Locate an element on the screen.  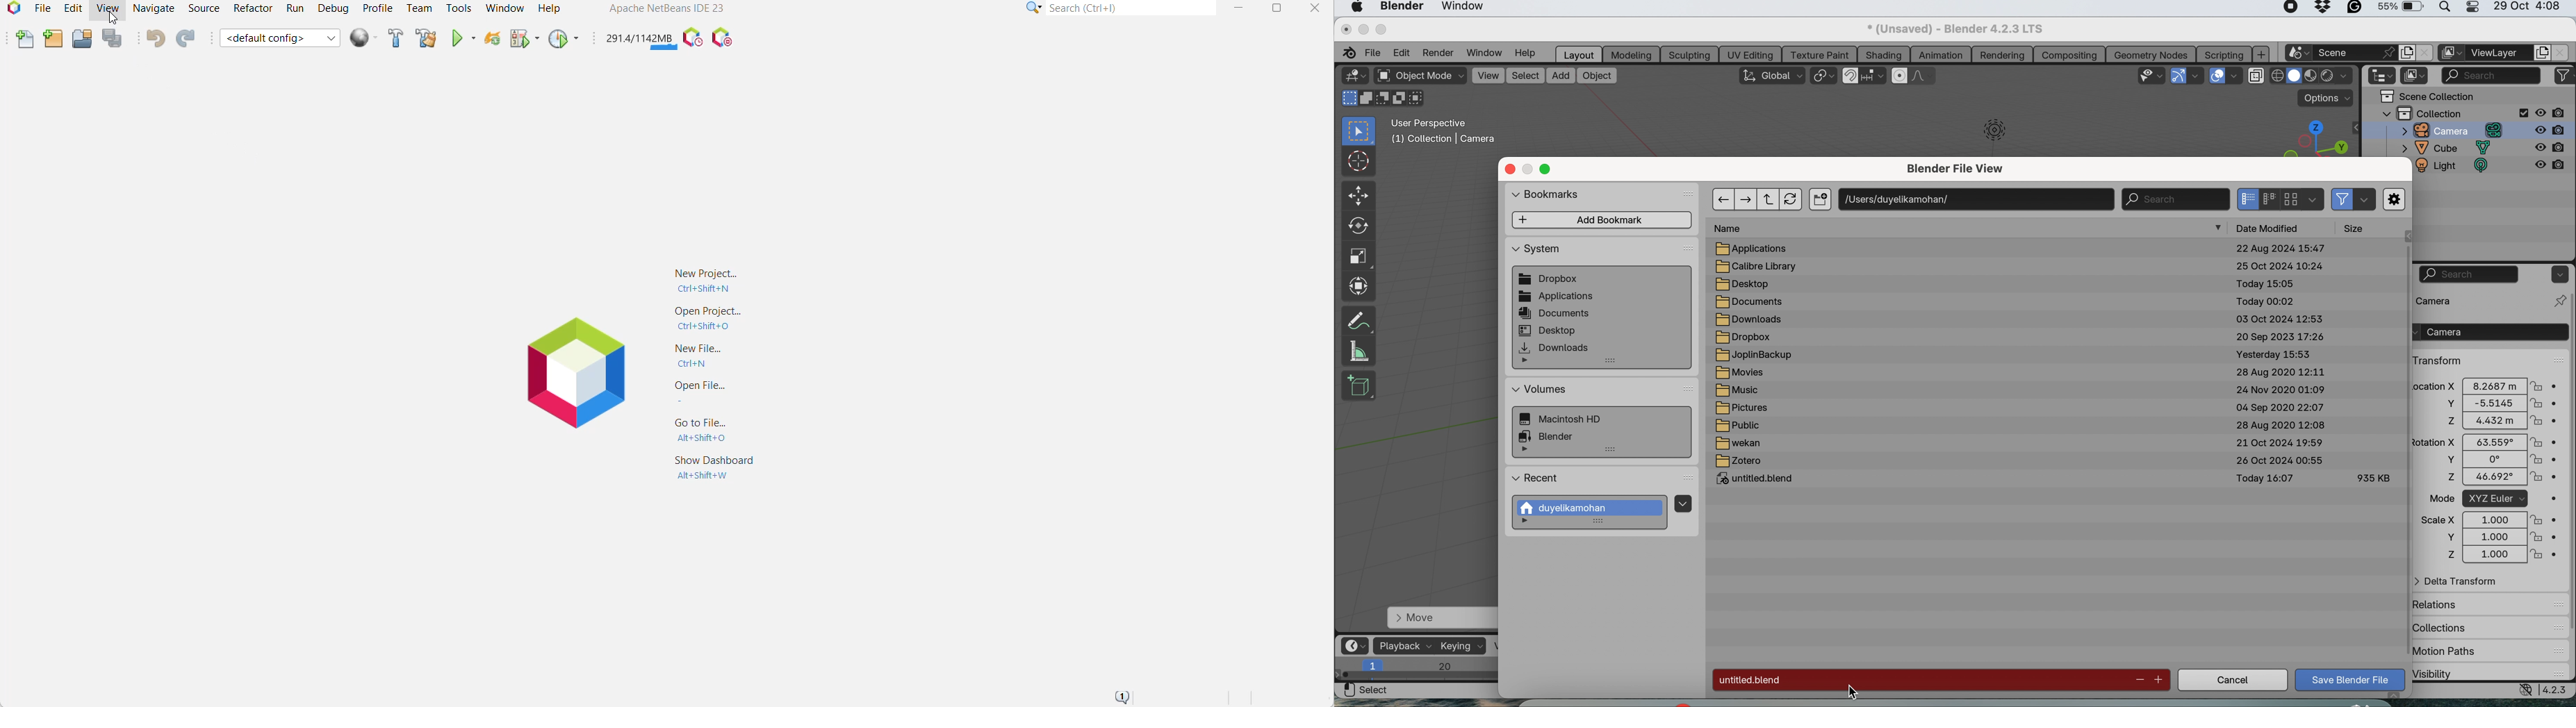
name is located at coordinates (1734, 229).